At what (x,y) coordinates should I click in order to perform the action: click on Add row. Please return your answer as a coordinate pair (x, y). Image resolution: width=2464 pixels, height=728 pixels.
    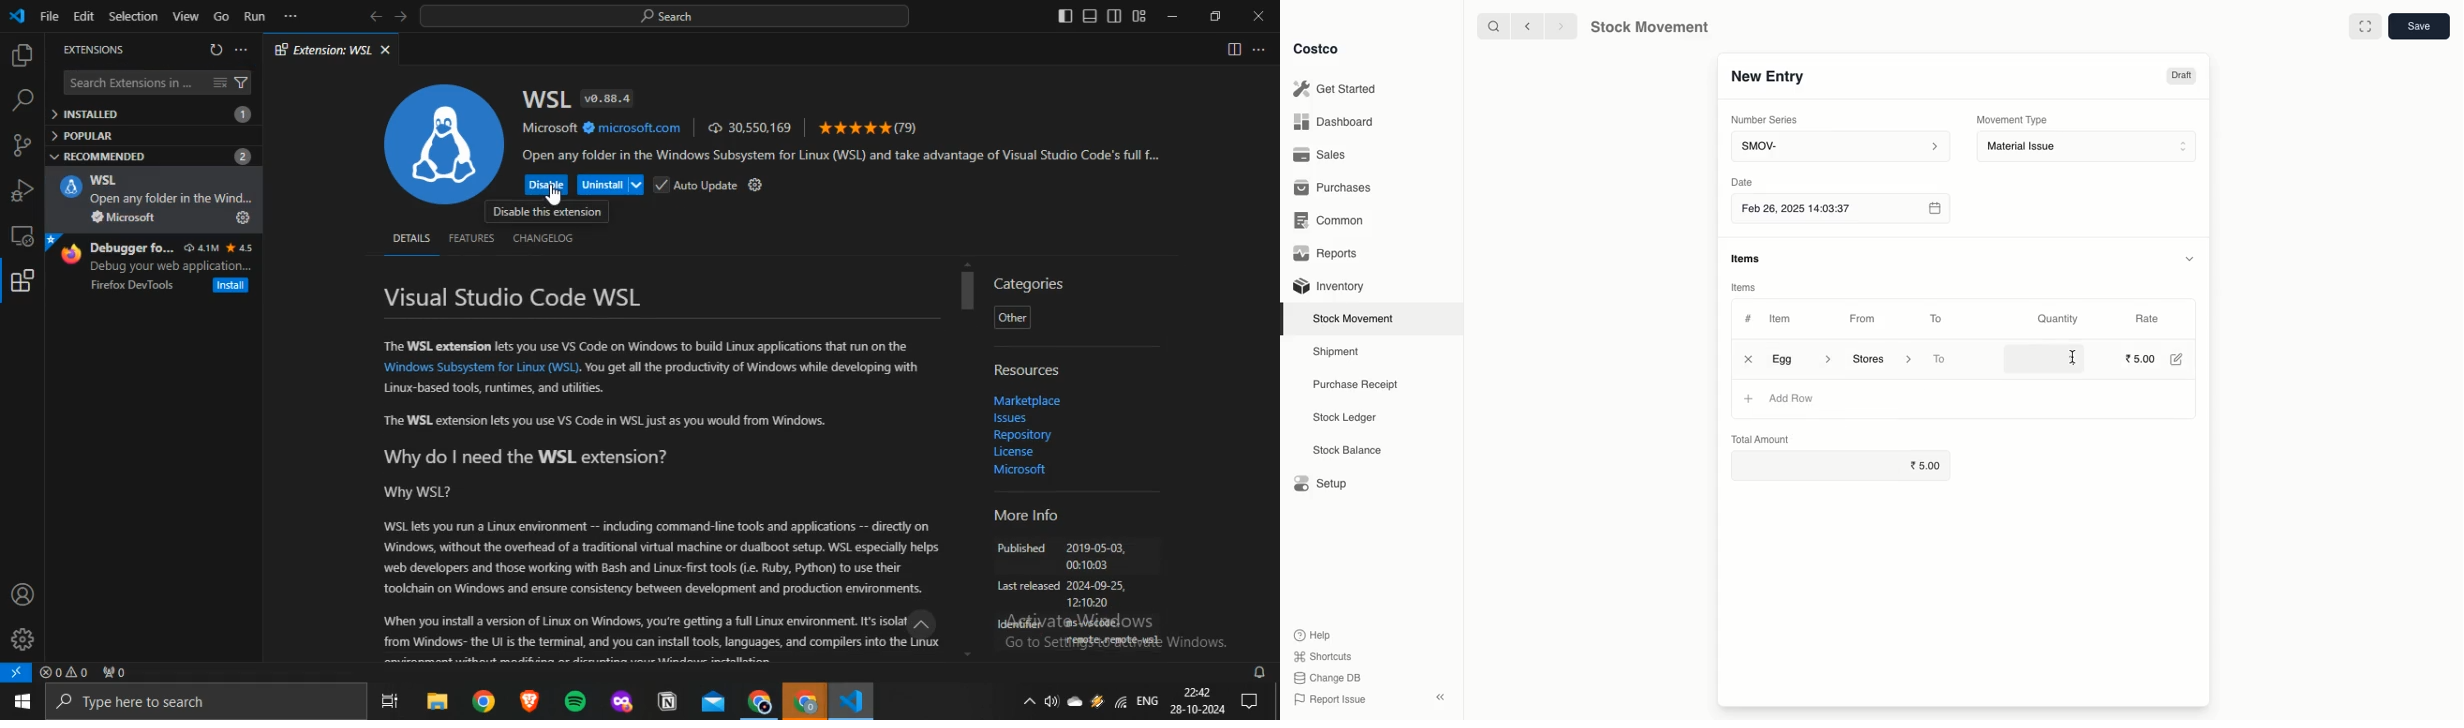
    Looking at the image, I should click on (1790, 399).